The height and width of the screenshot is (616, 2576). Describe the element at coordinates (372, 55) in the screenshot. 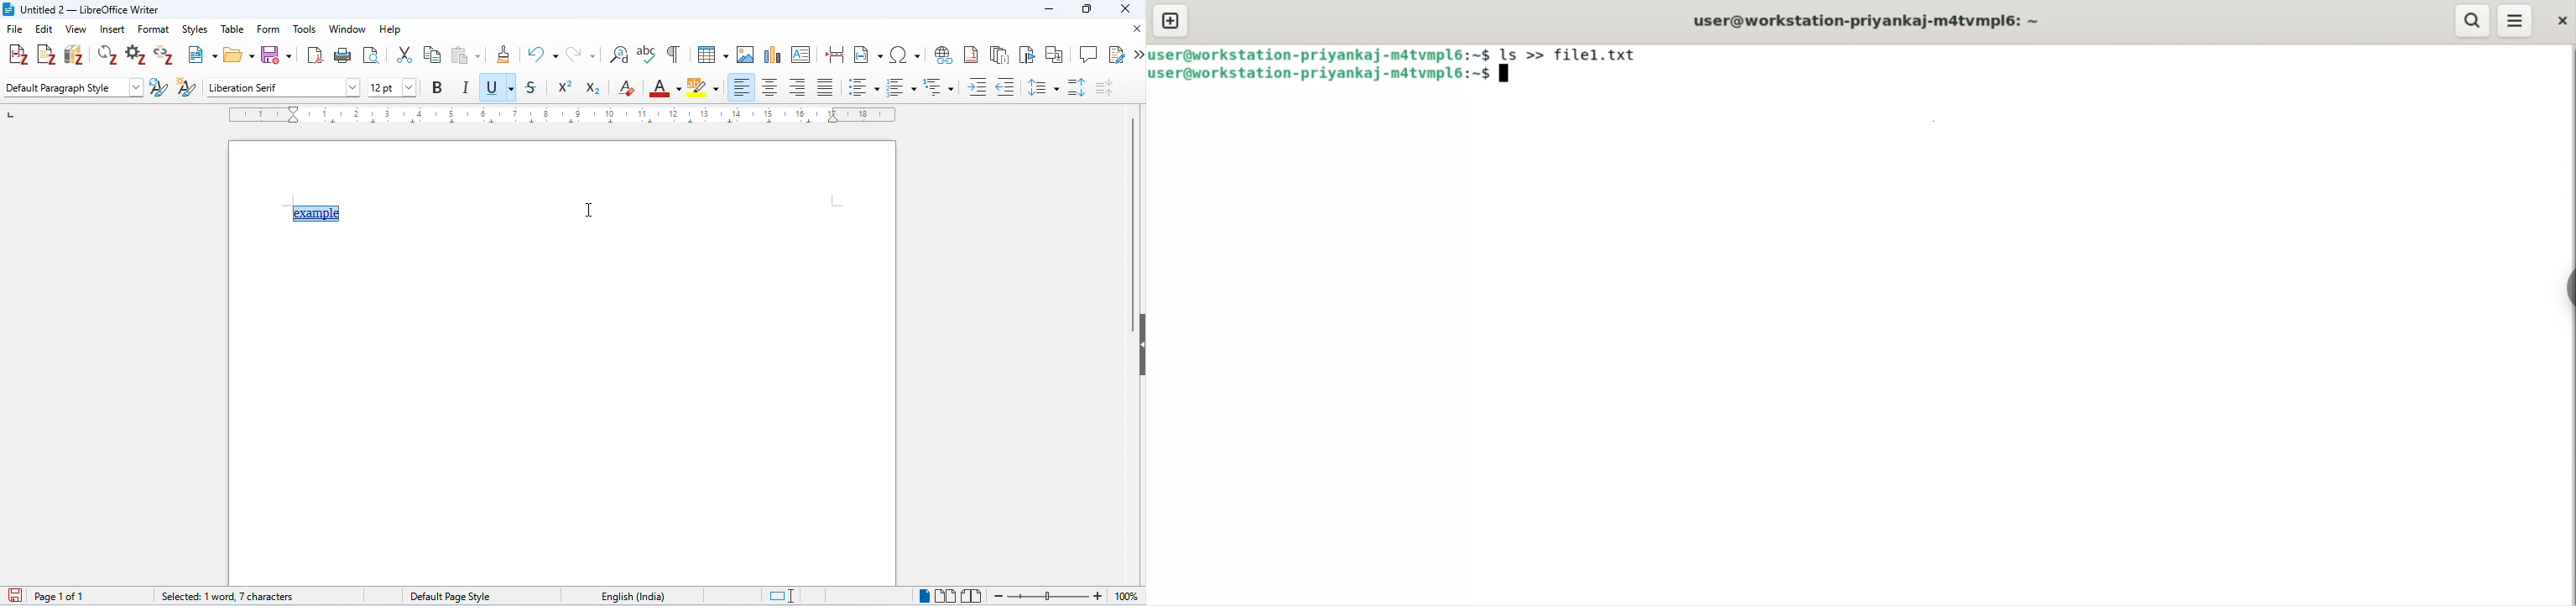

I see `toggle print preview` at that location.